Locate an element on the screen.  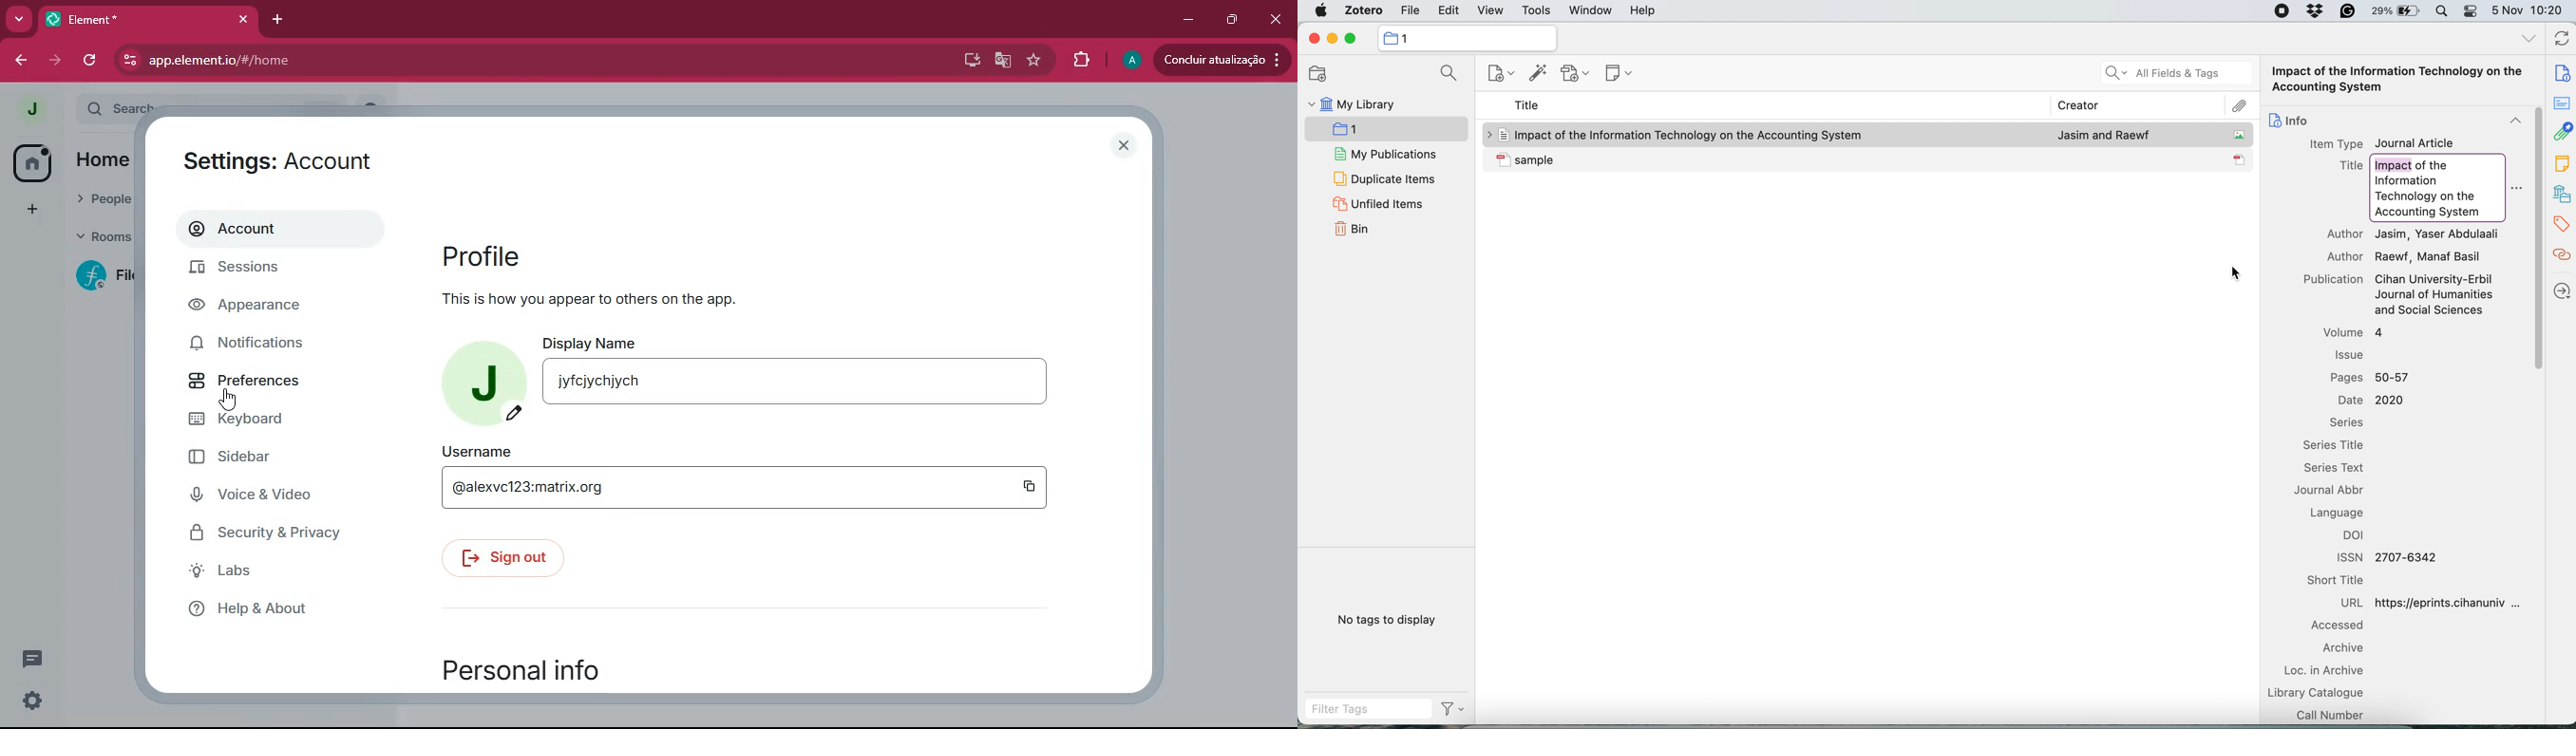
window is located at coordinates (1591, 10).